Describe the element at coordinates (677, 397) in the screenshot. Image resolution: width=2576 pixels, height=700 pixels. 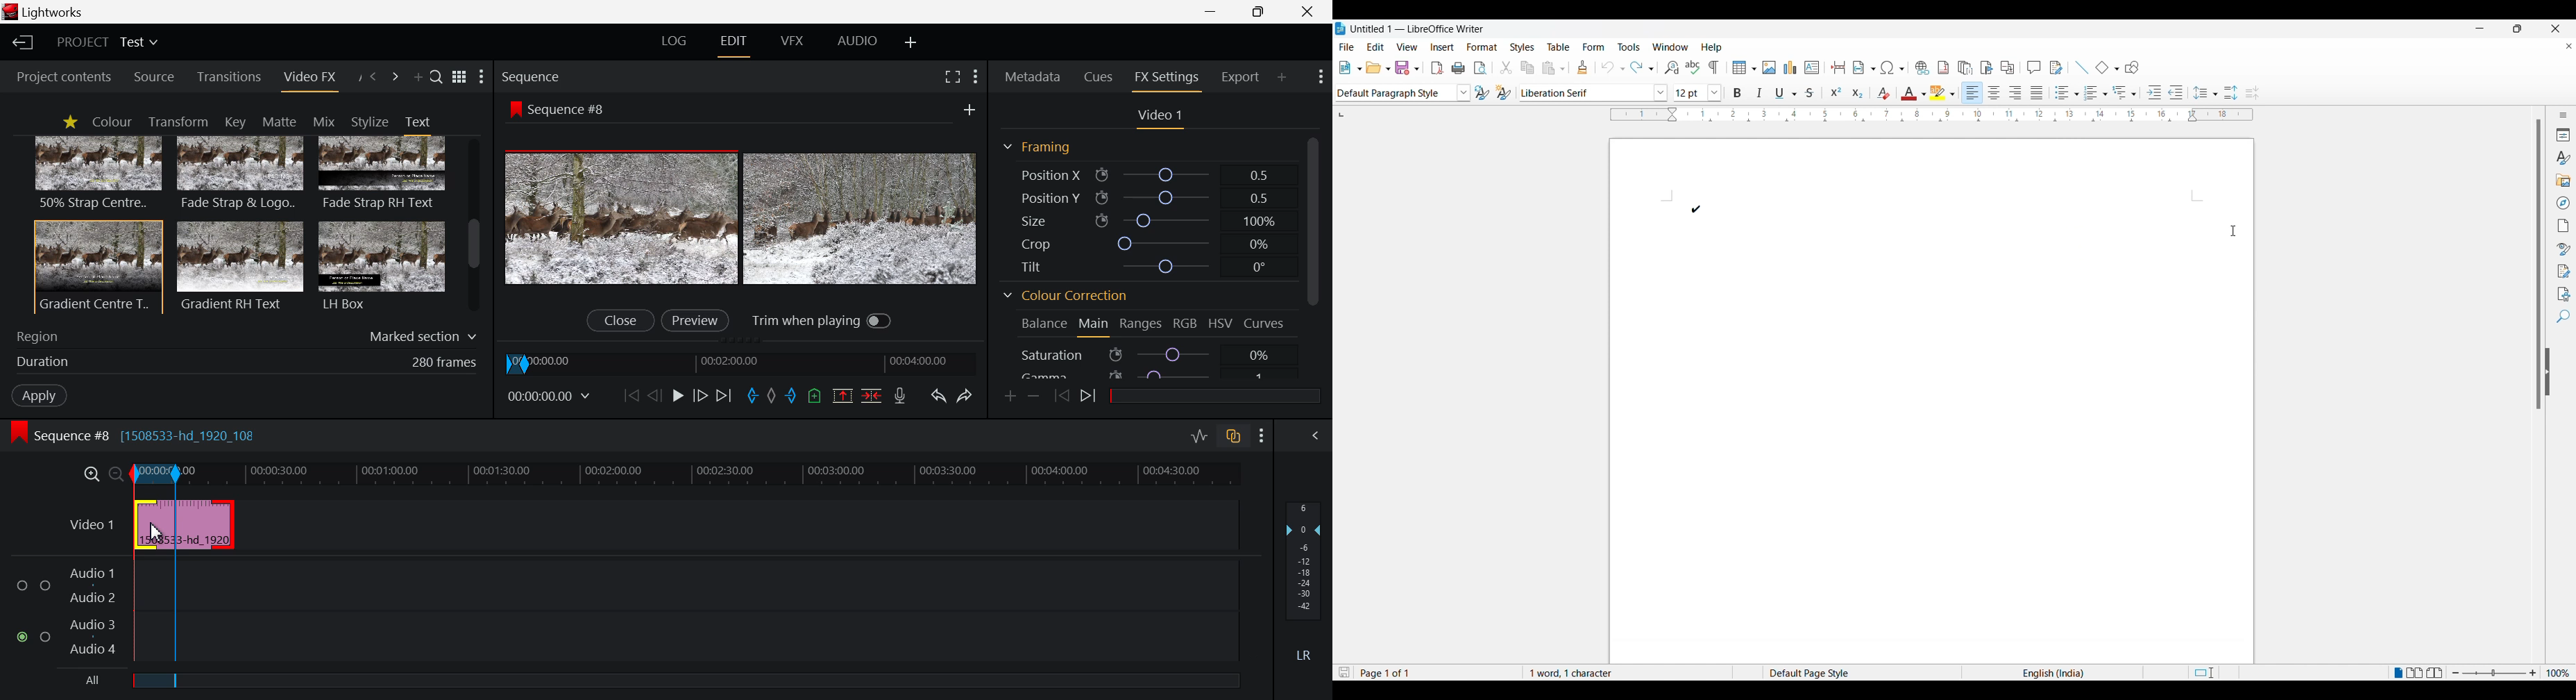
I see `Play` at that location.